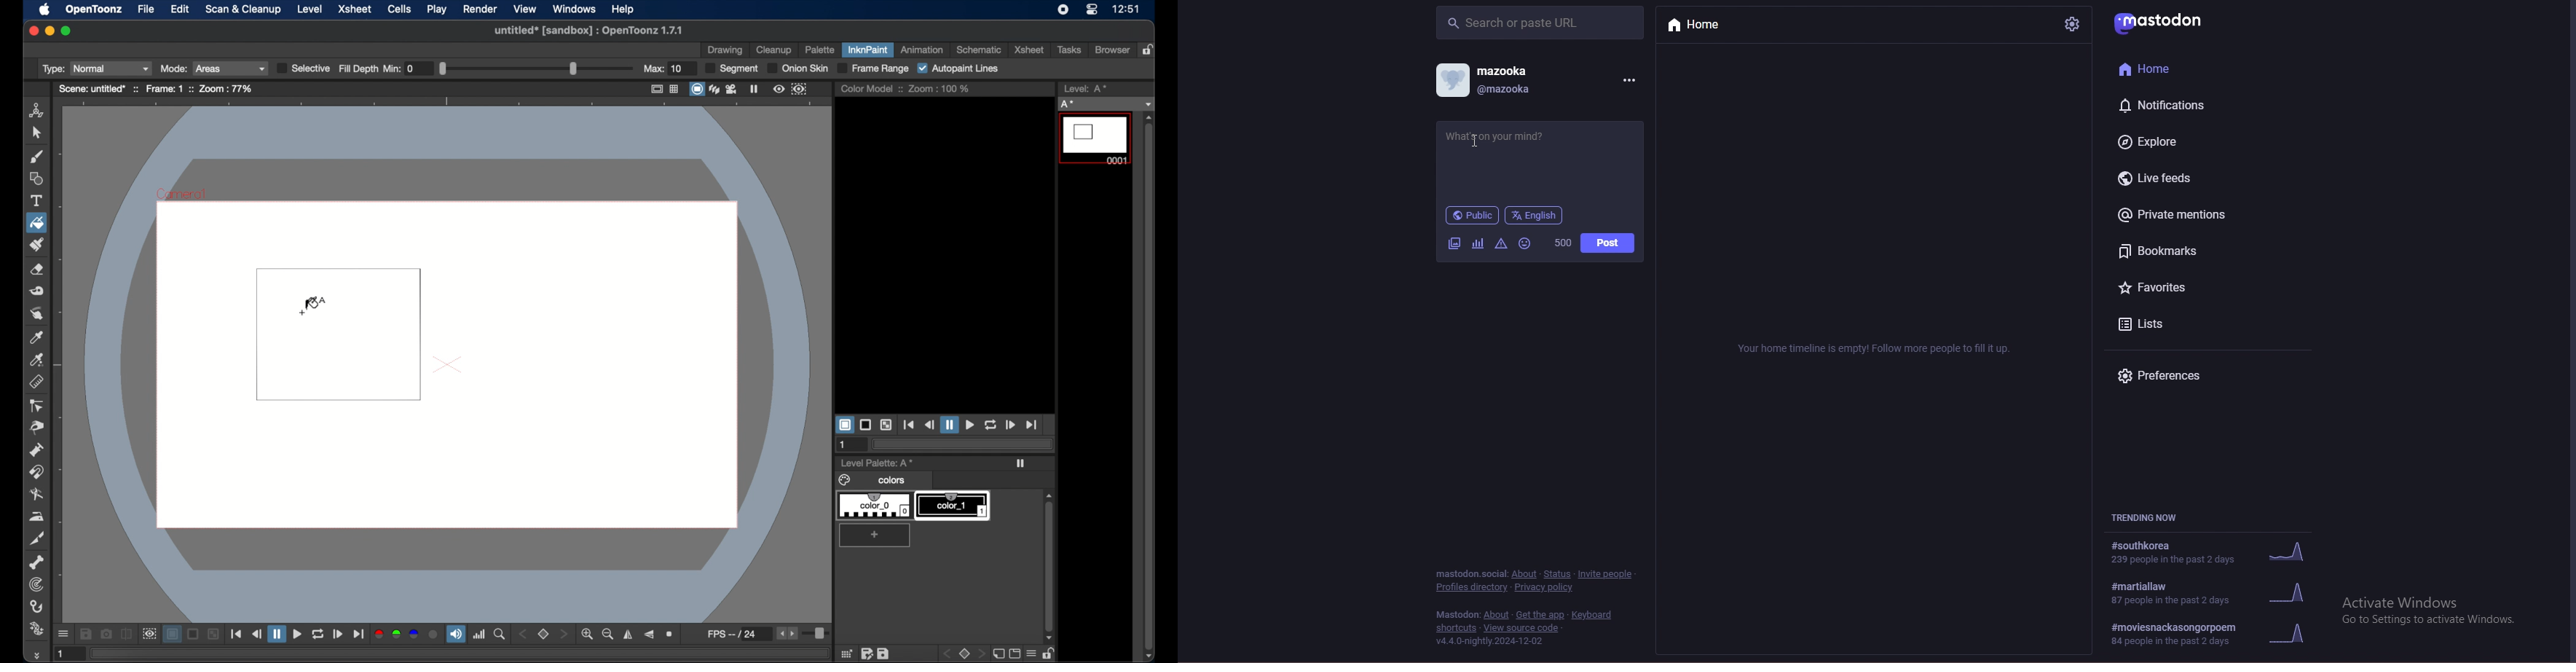  What do you see at coordinates (37, 291) in the screenshot?
I see `tape tool` at bounding box center [37, 291].